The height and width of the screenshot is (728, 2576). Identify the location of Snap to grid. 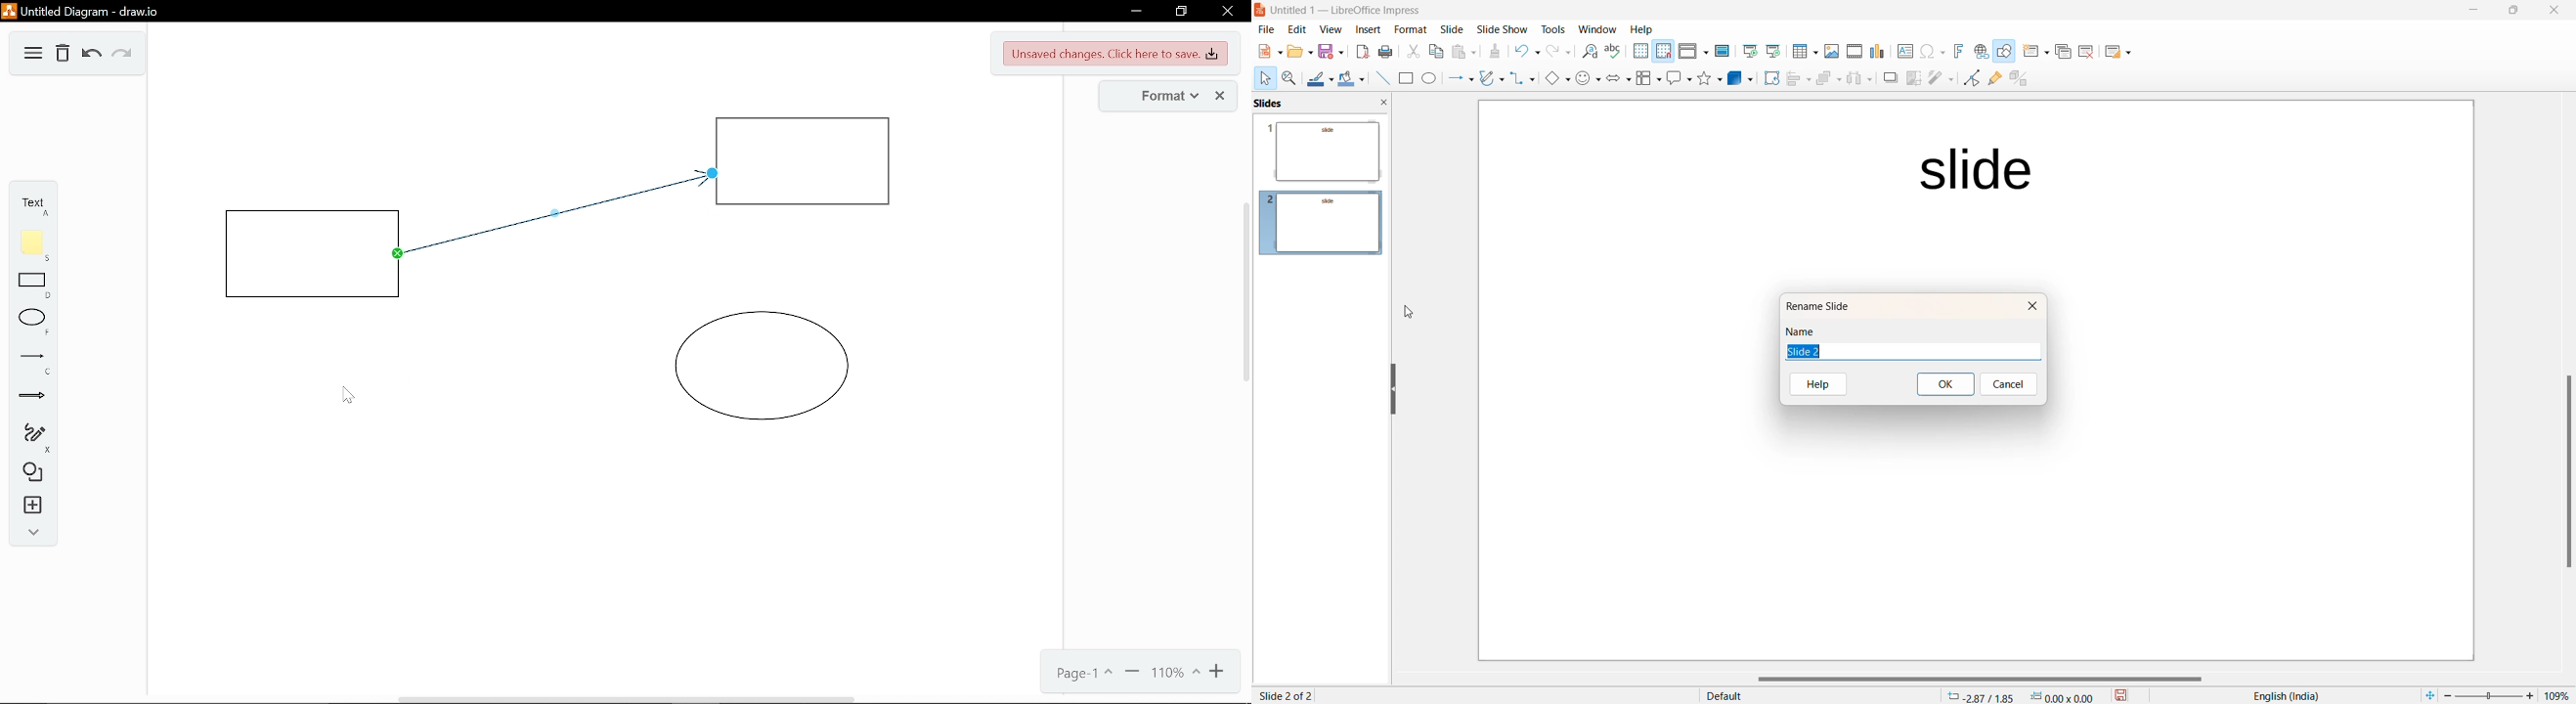
(1664, 51).